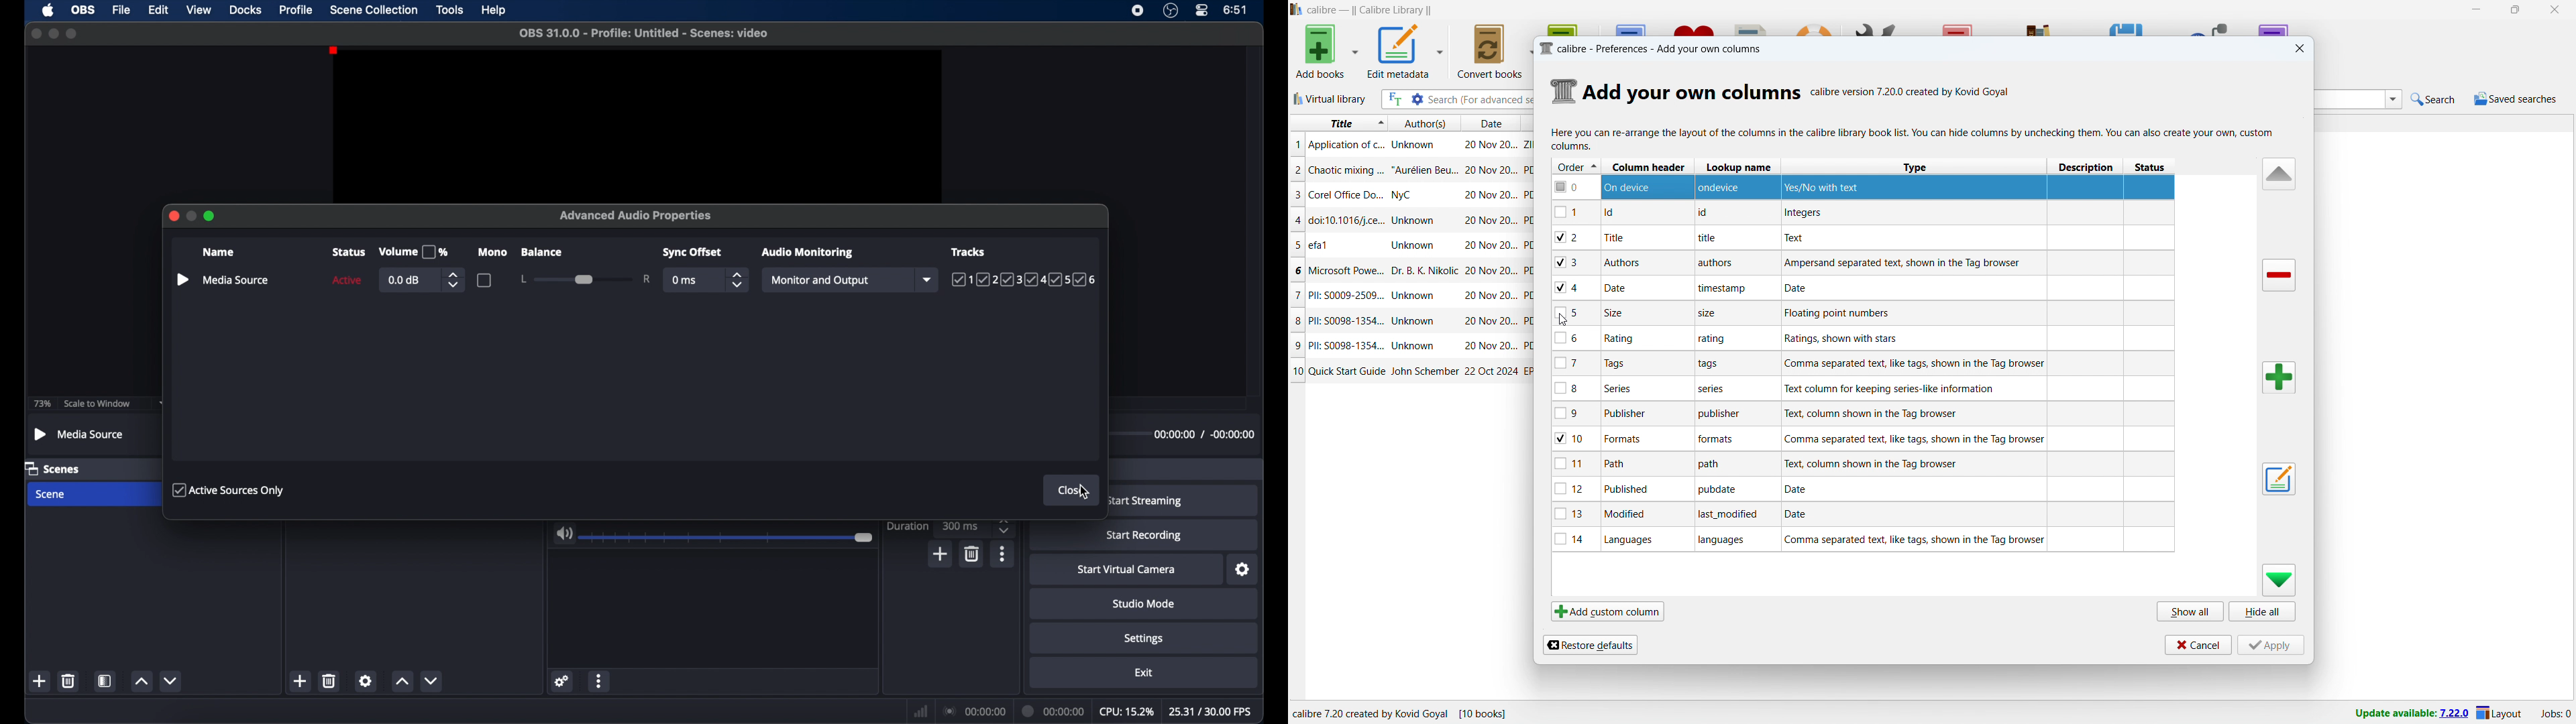 This screenshot has height=728, width=2576. What do you see at coordinates (2278, 276) in the screenshot?
I see `remove a column` at bounding box center [2278, 276].